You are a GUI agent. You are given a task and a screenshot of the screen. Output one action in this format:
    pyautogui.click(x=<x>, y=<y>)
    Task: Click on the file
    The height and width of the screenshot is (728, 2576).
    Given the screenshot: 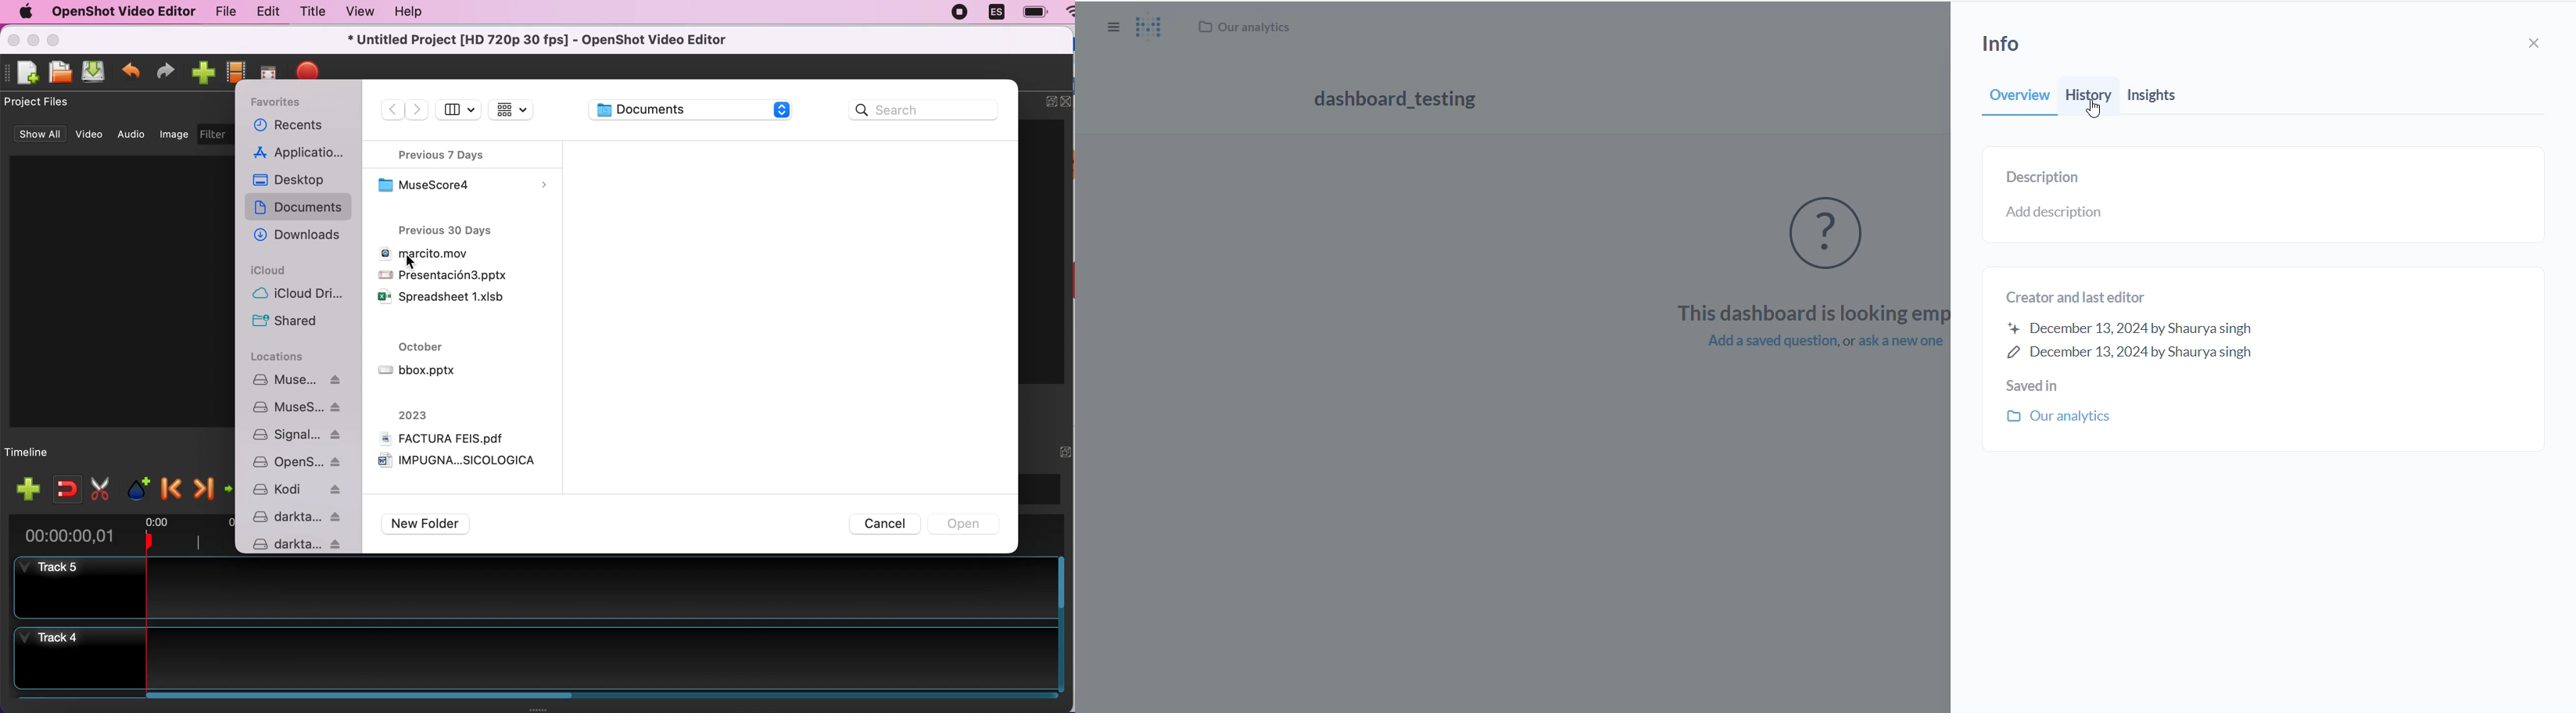 What is the action you would take?
    pyautogui.click(x=224, y=12)
    